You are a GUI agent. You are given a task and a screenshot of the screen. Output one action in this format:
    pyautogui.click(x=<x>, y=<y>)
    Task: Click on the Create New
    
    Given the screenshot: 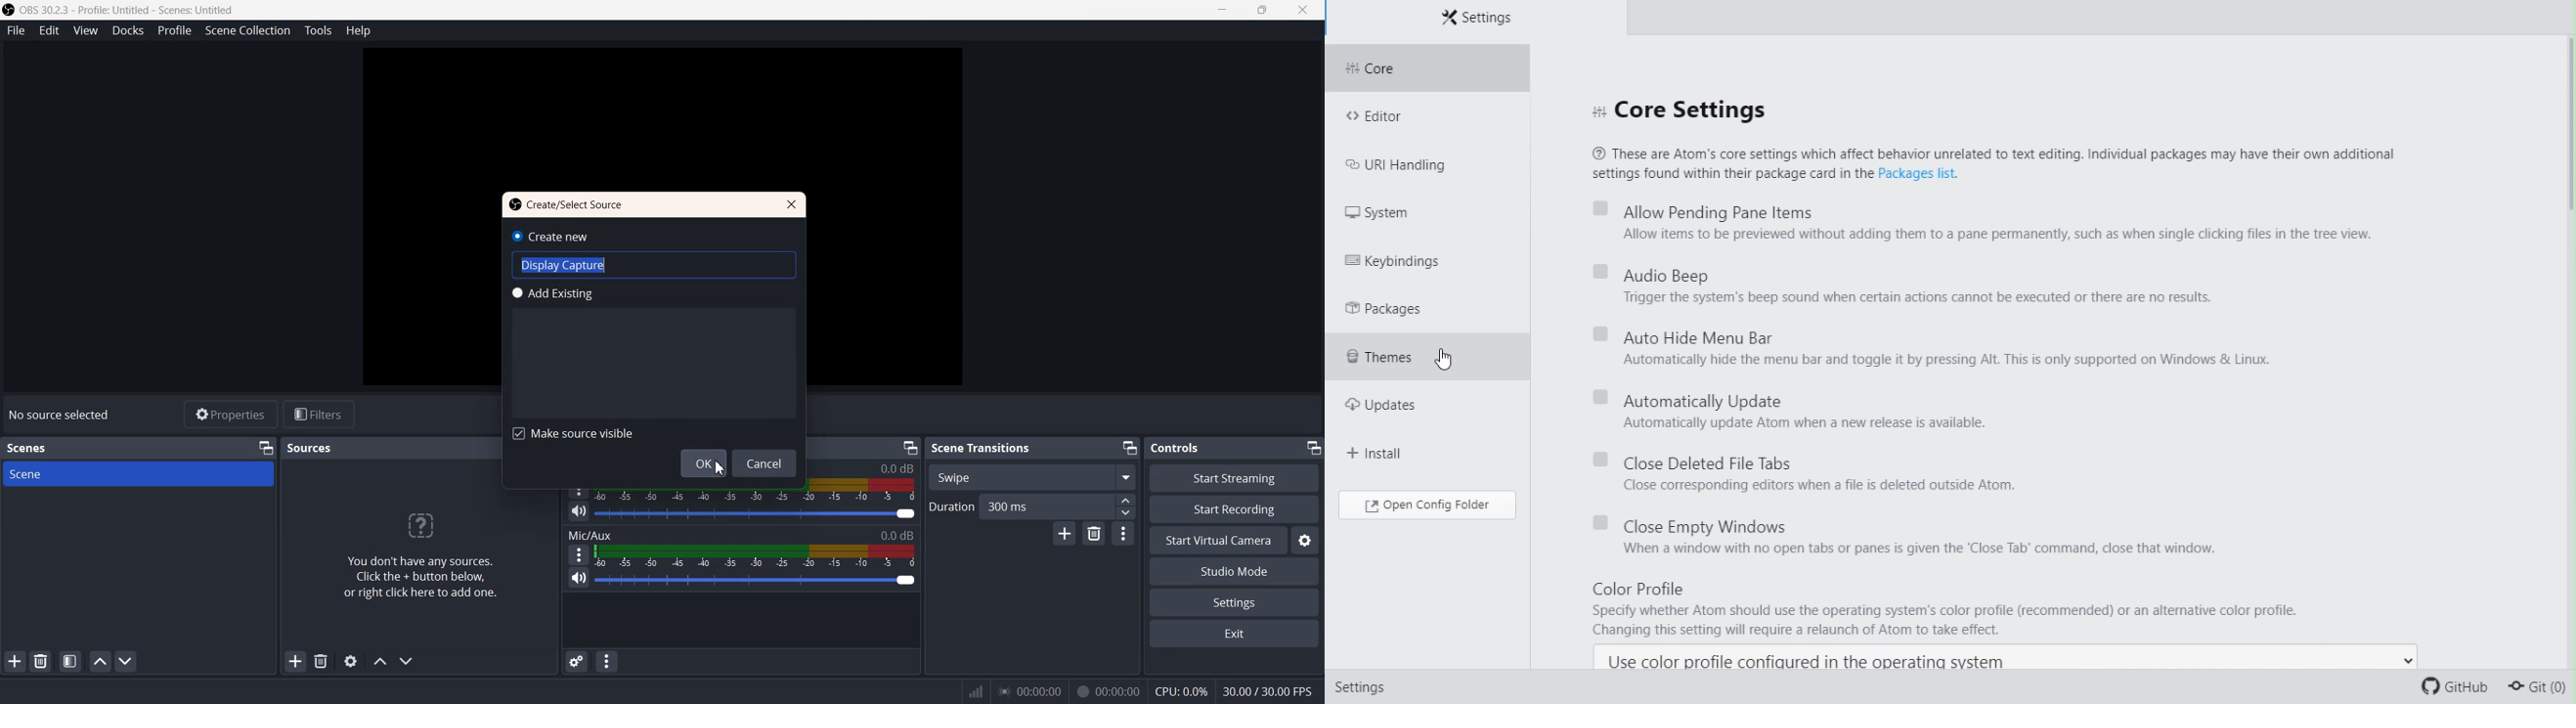 What is the action you would take?
    pyautogui.click(x=557, y=235)
    